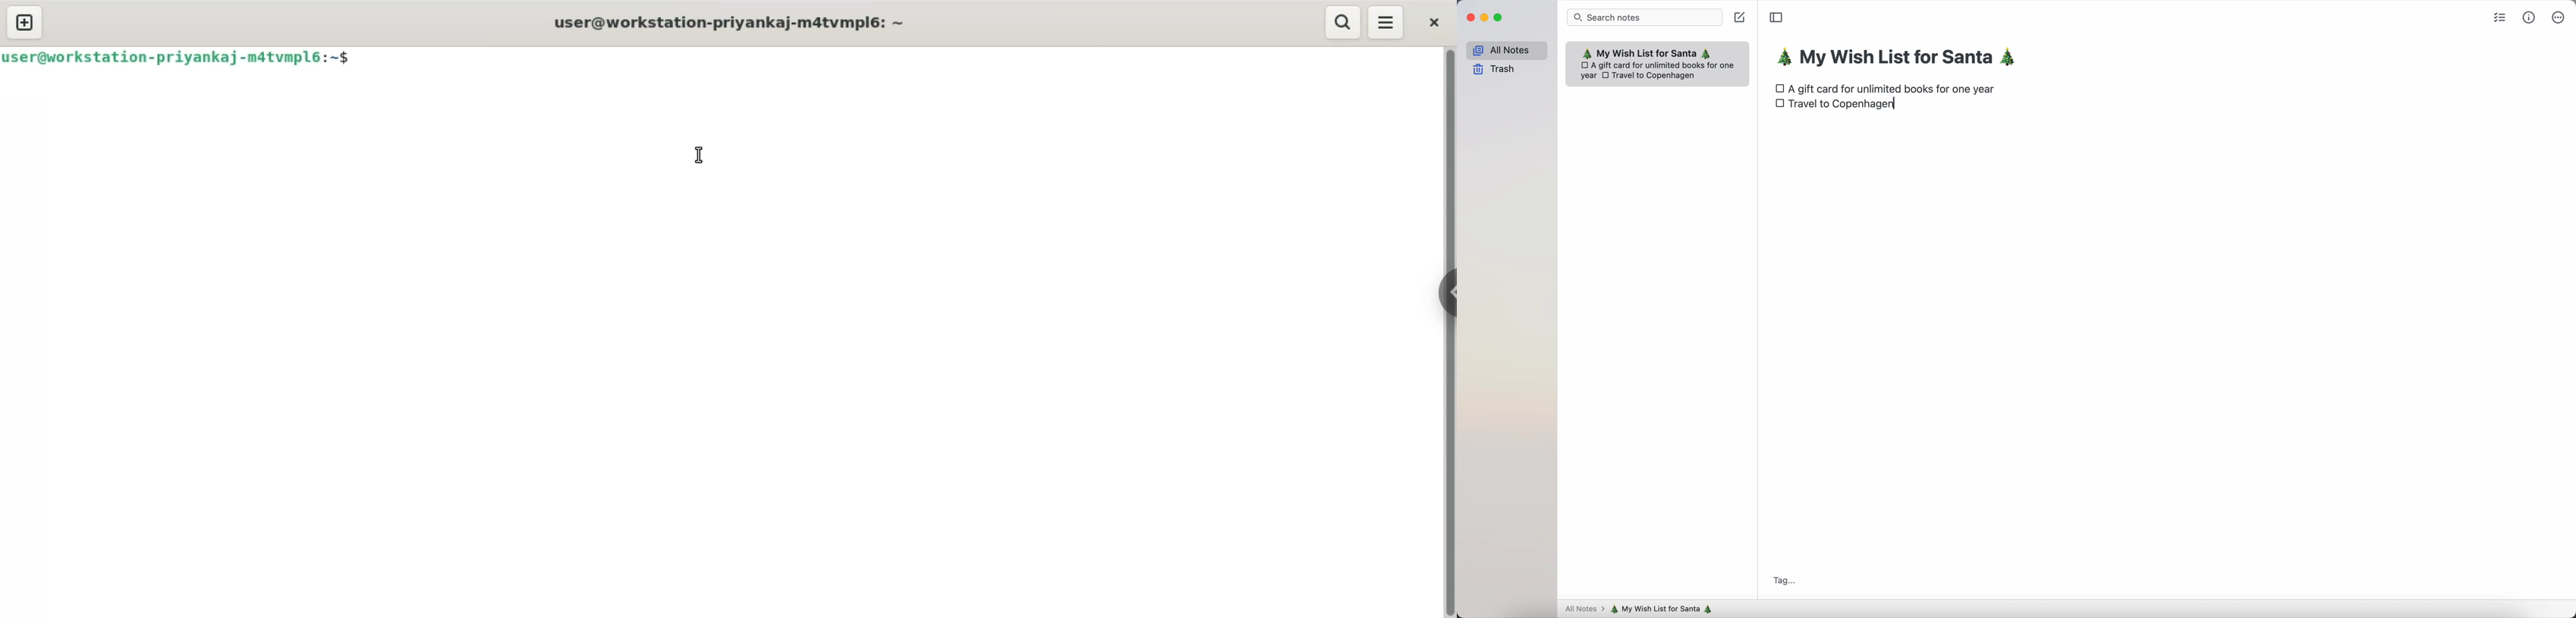 The width and height of the screenshot is (2576, 644). What do you see at coordinates (1895, 88) in the screenshot?
I see `A gift card for unlimited books for one year` at bounding box center [1895, 88].